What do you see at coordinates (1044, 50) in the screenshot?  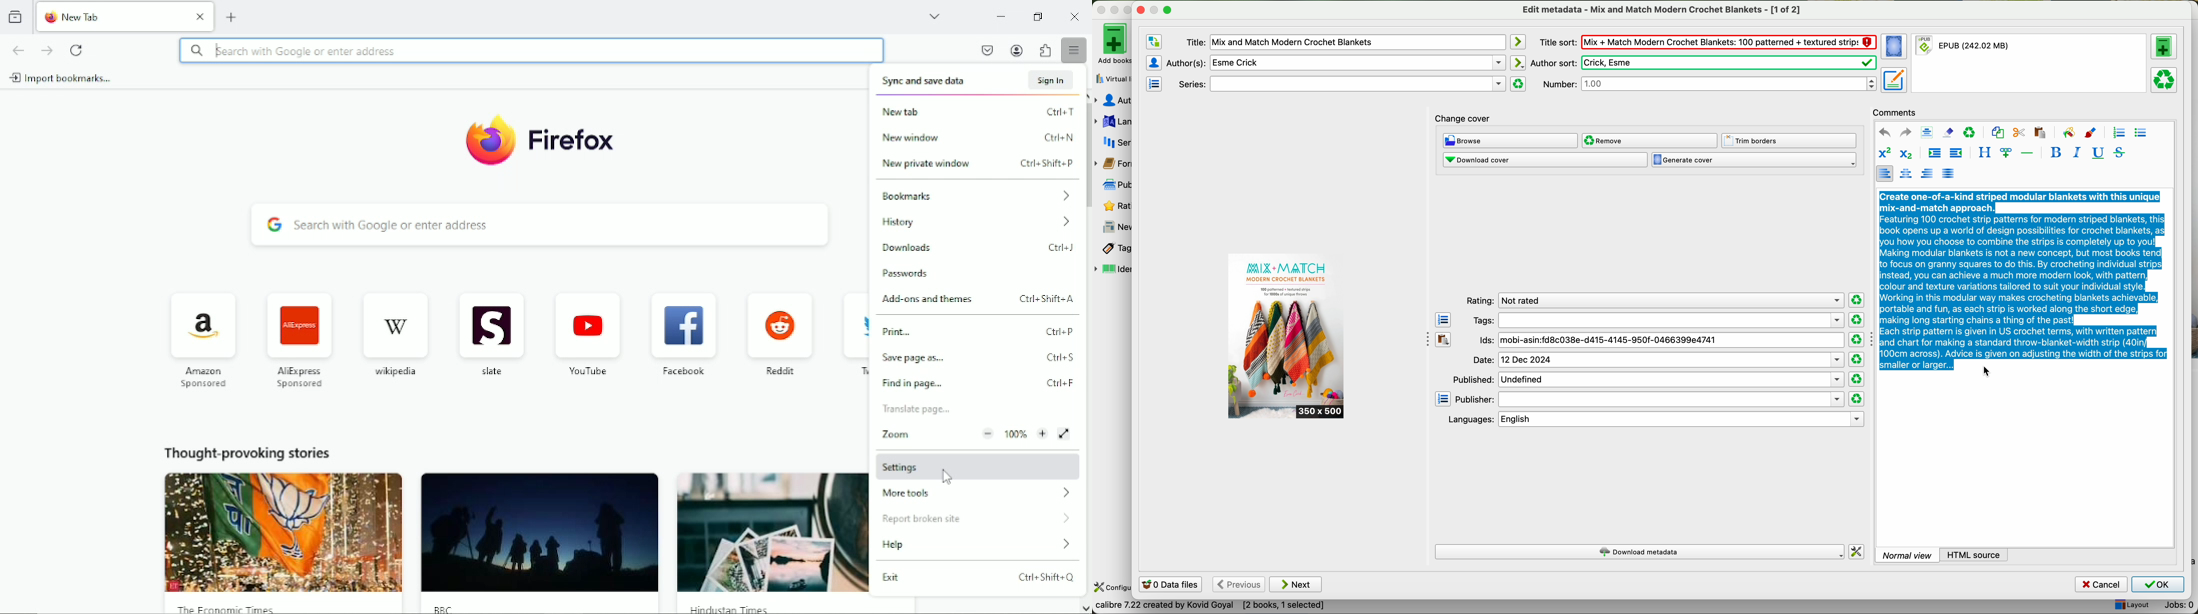 I see `extensions` at bounding box center [1044, 50].